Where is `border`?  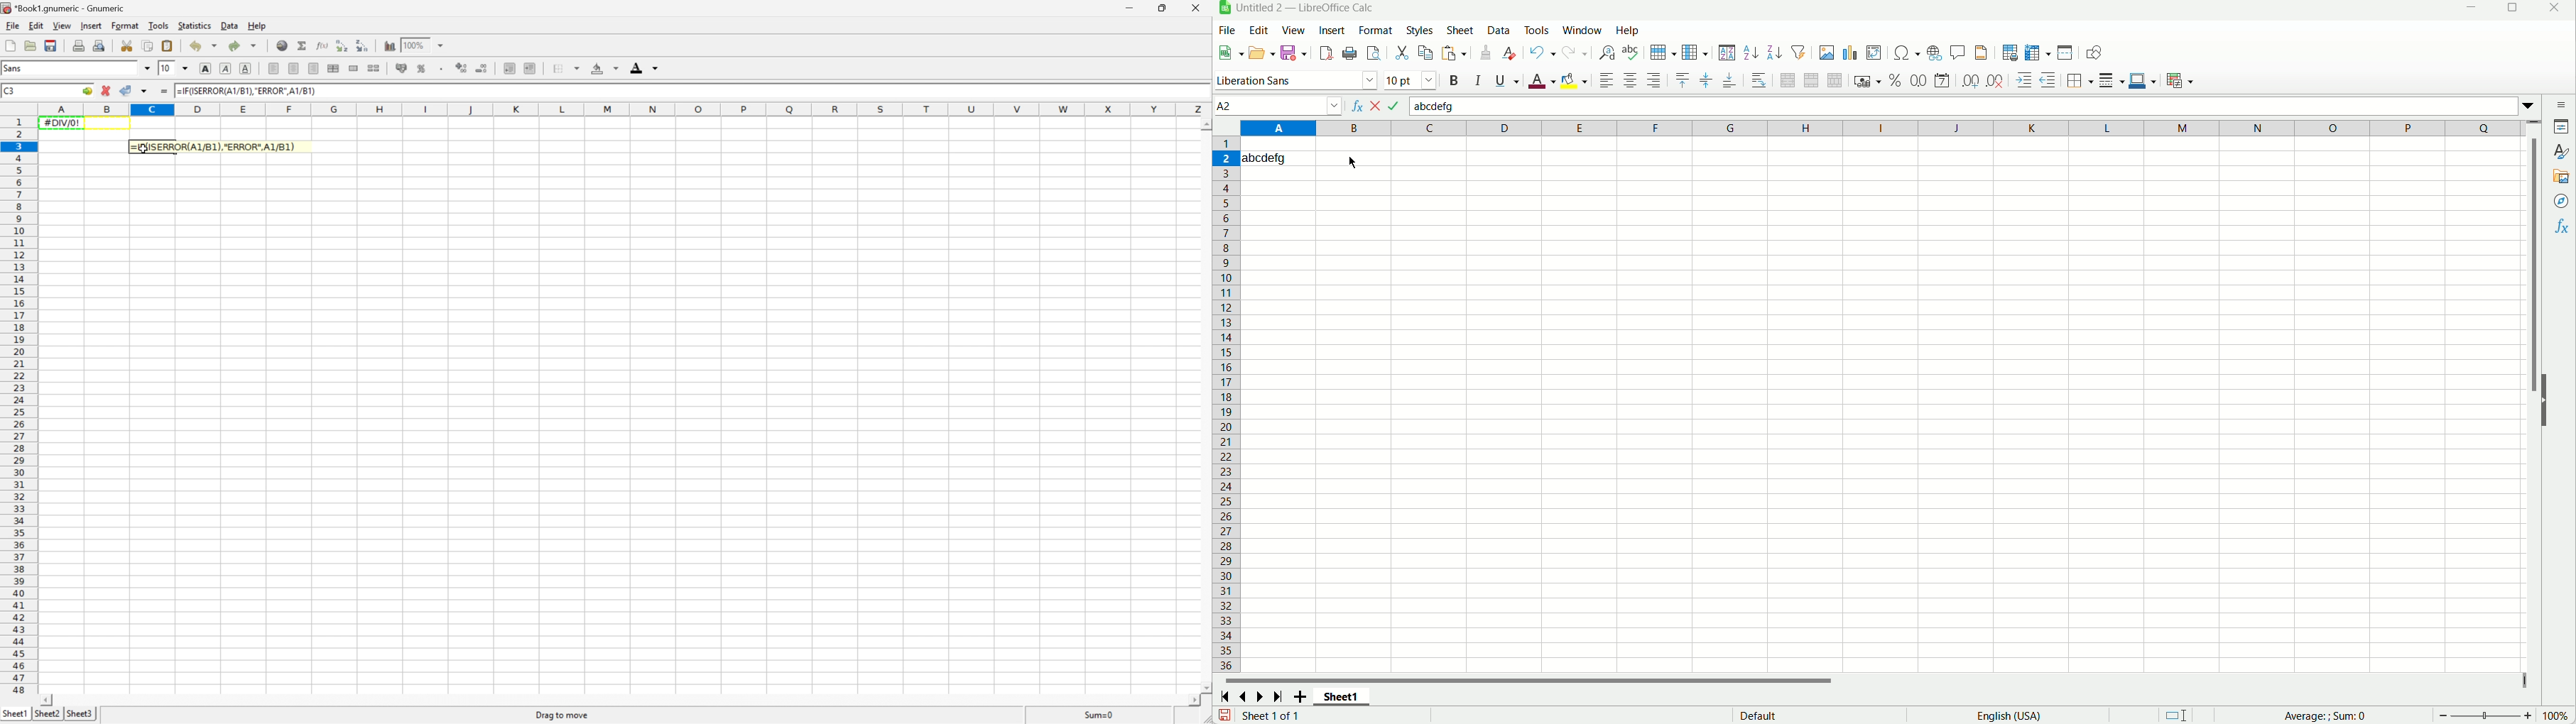 border is located at coordinates (2081, 80).